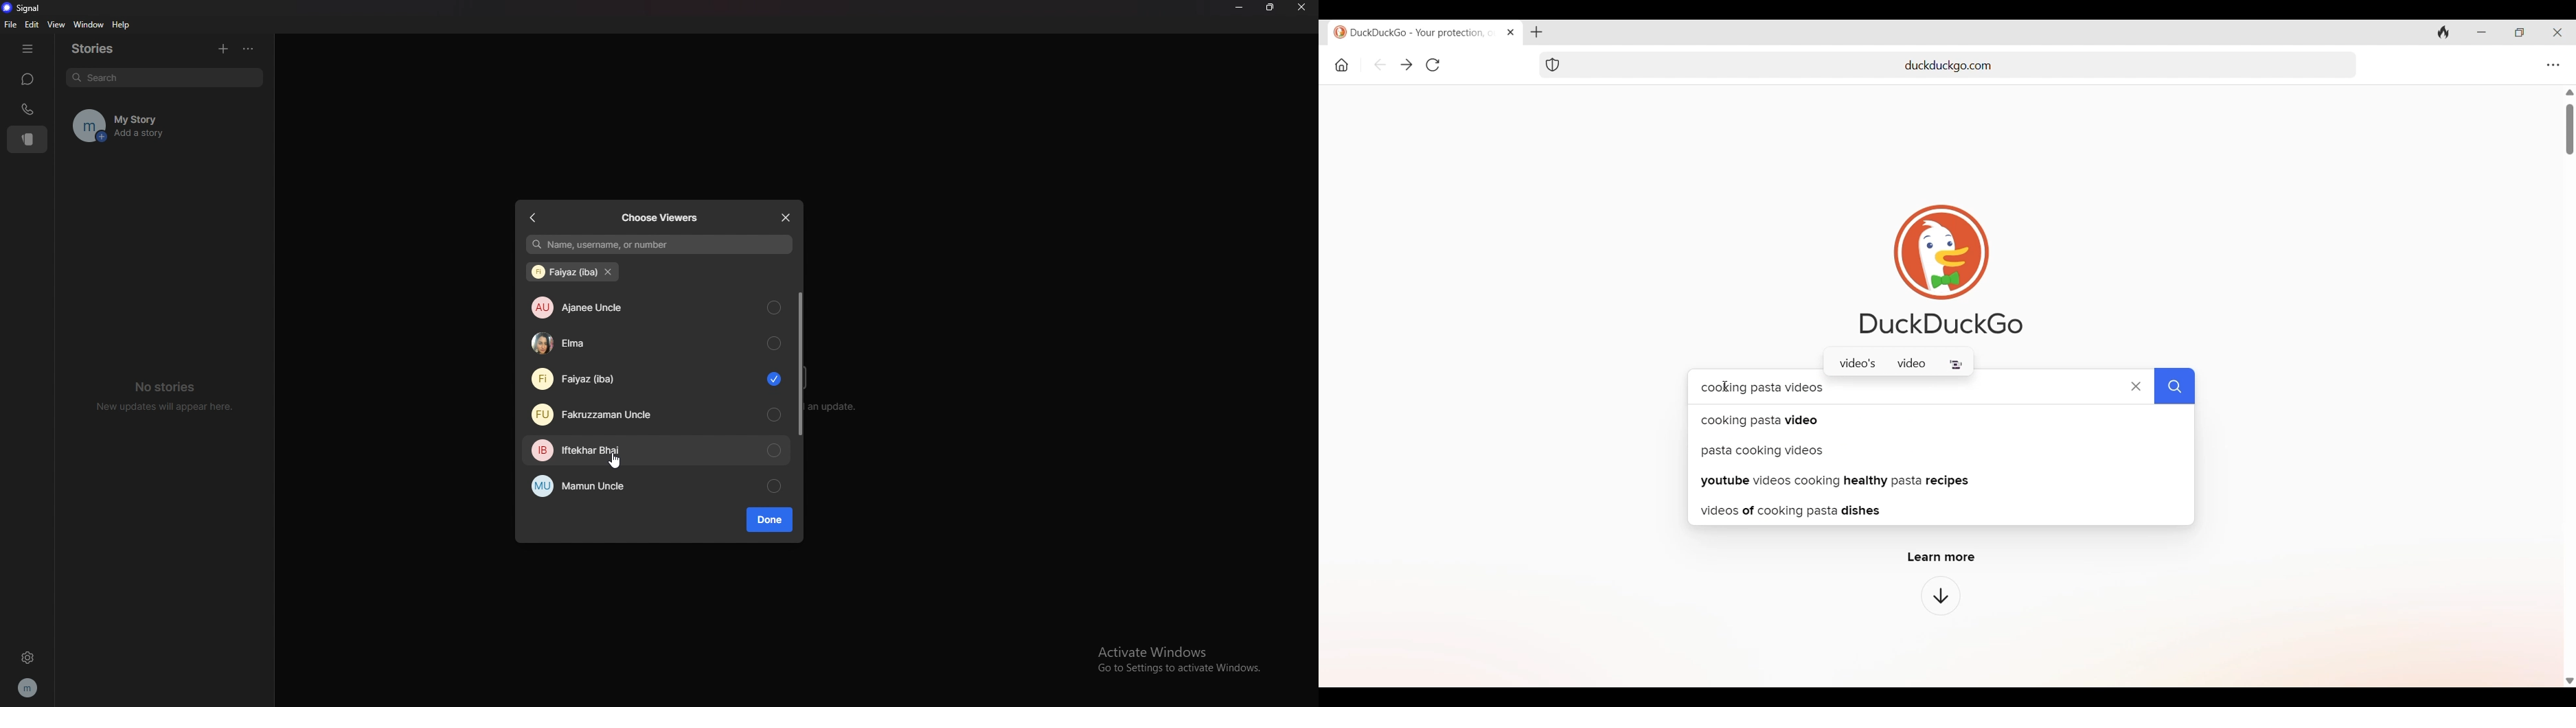  Describe the element at coordinates (1270, 8) in the screenshot. I see `resize` at that location.